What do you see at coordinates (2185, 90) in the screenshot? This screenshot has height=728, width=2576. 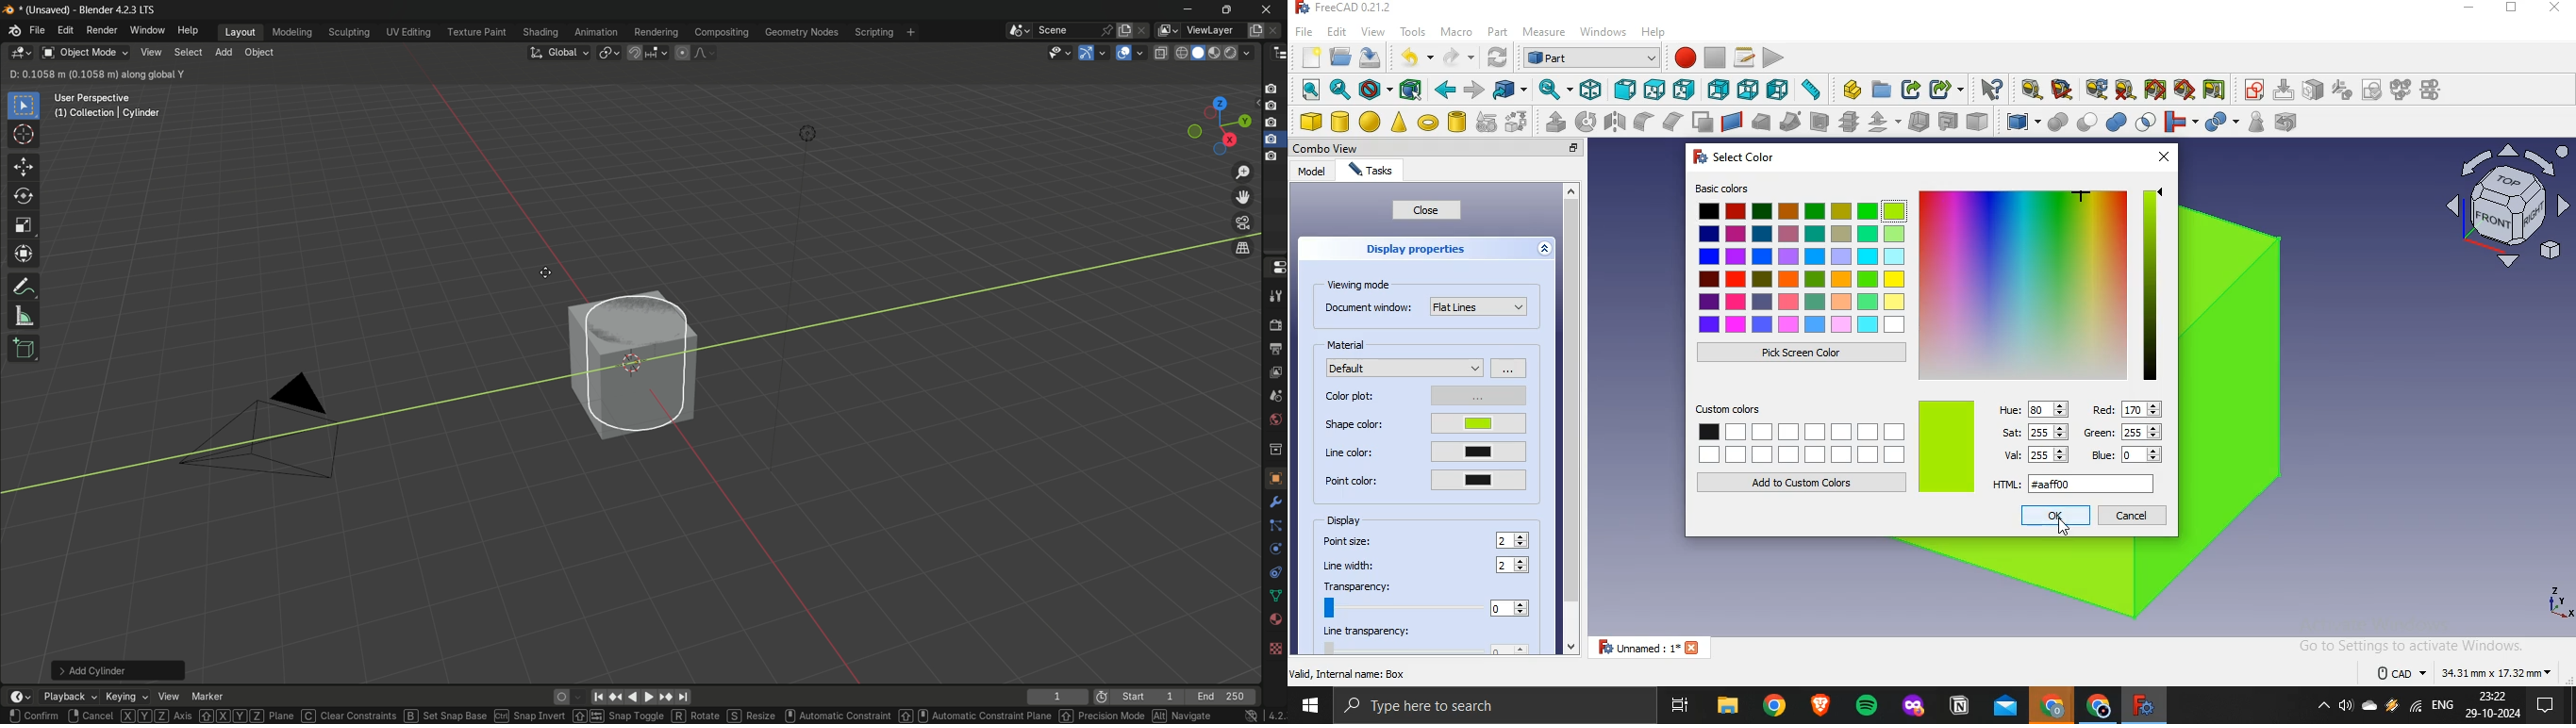 I see `toggle 3d` at bounding box center [2185, 90].